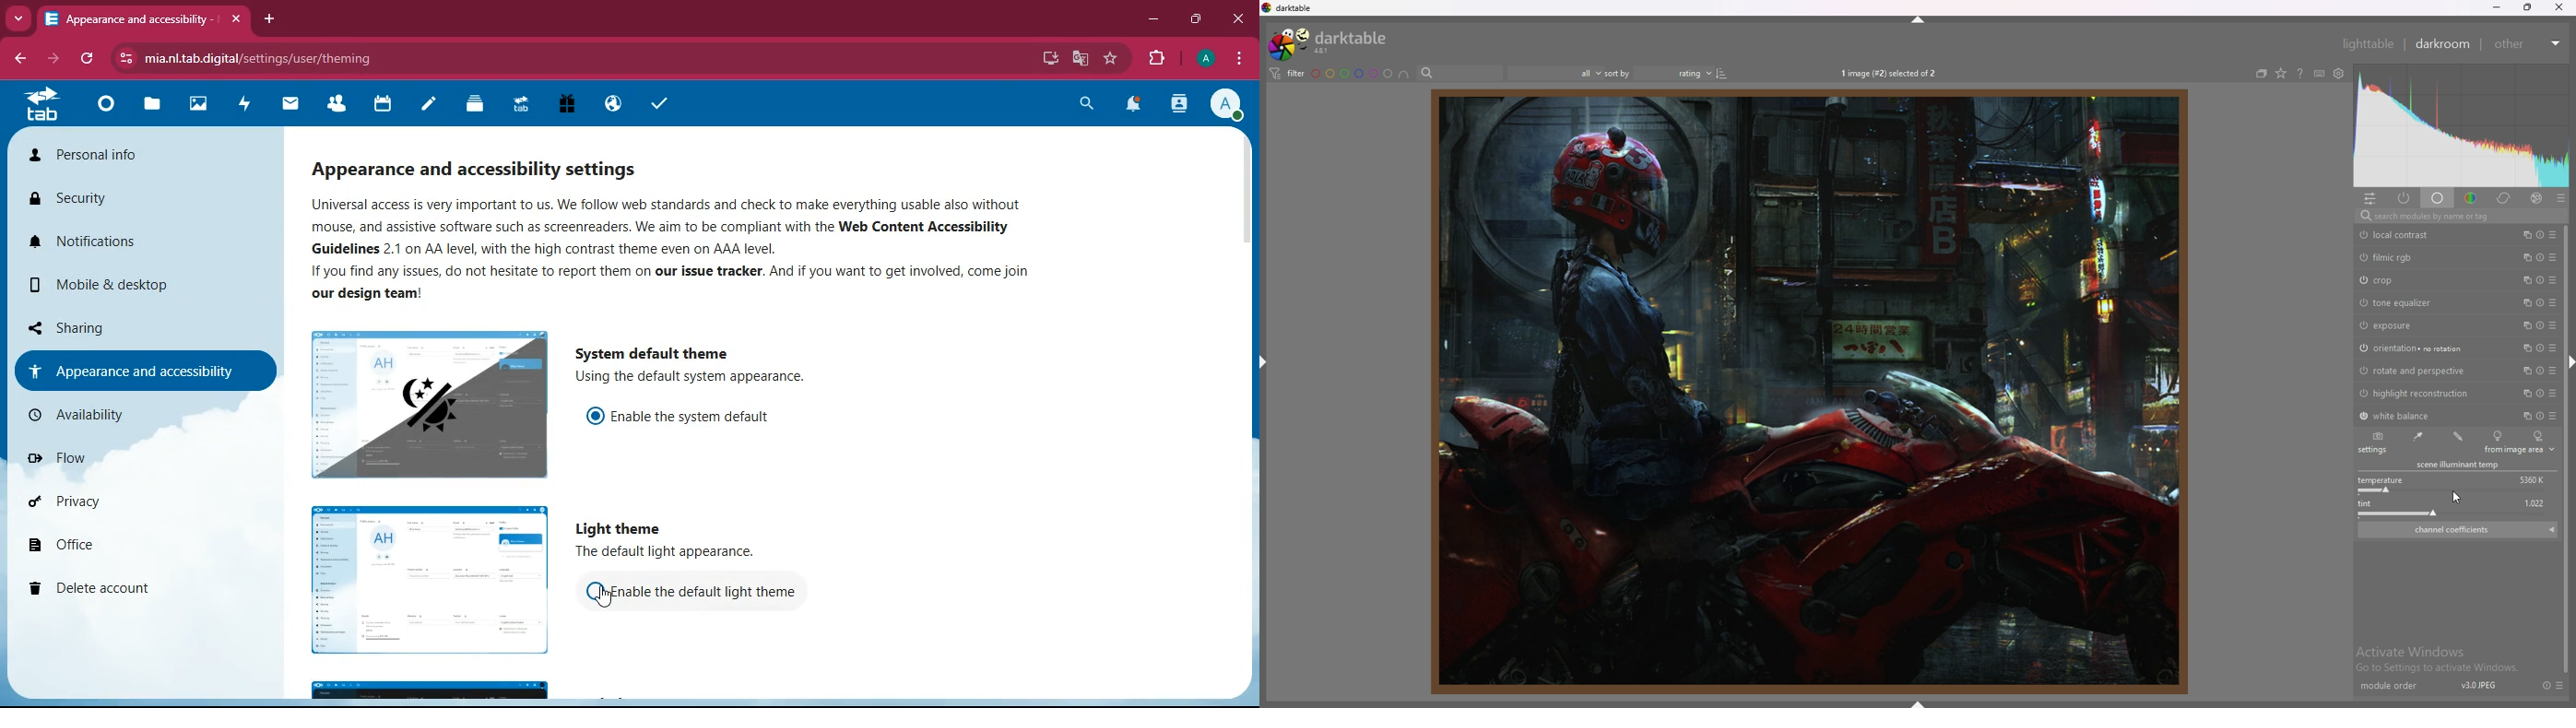  What do you see at coordinates (2416, 371) in the screenshot?
I see `rotate and perspective` at bounding box center [2416, 371].